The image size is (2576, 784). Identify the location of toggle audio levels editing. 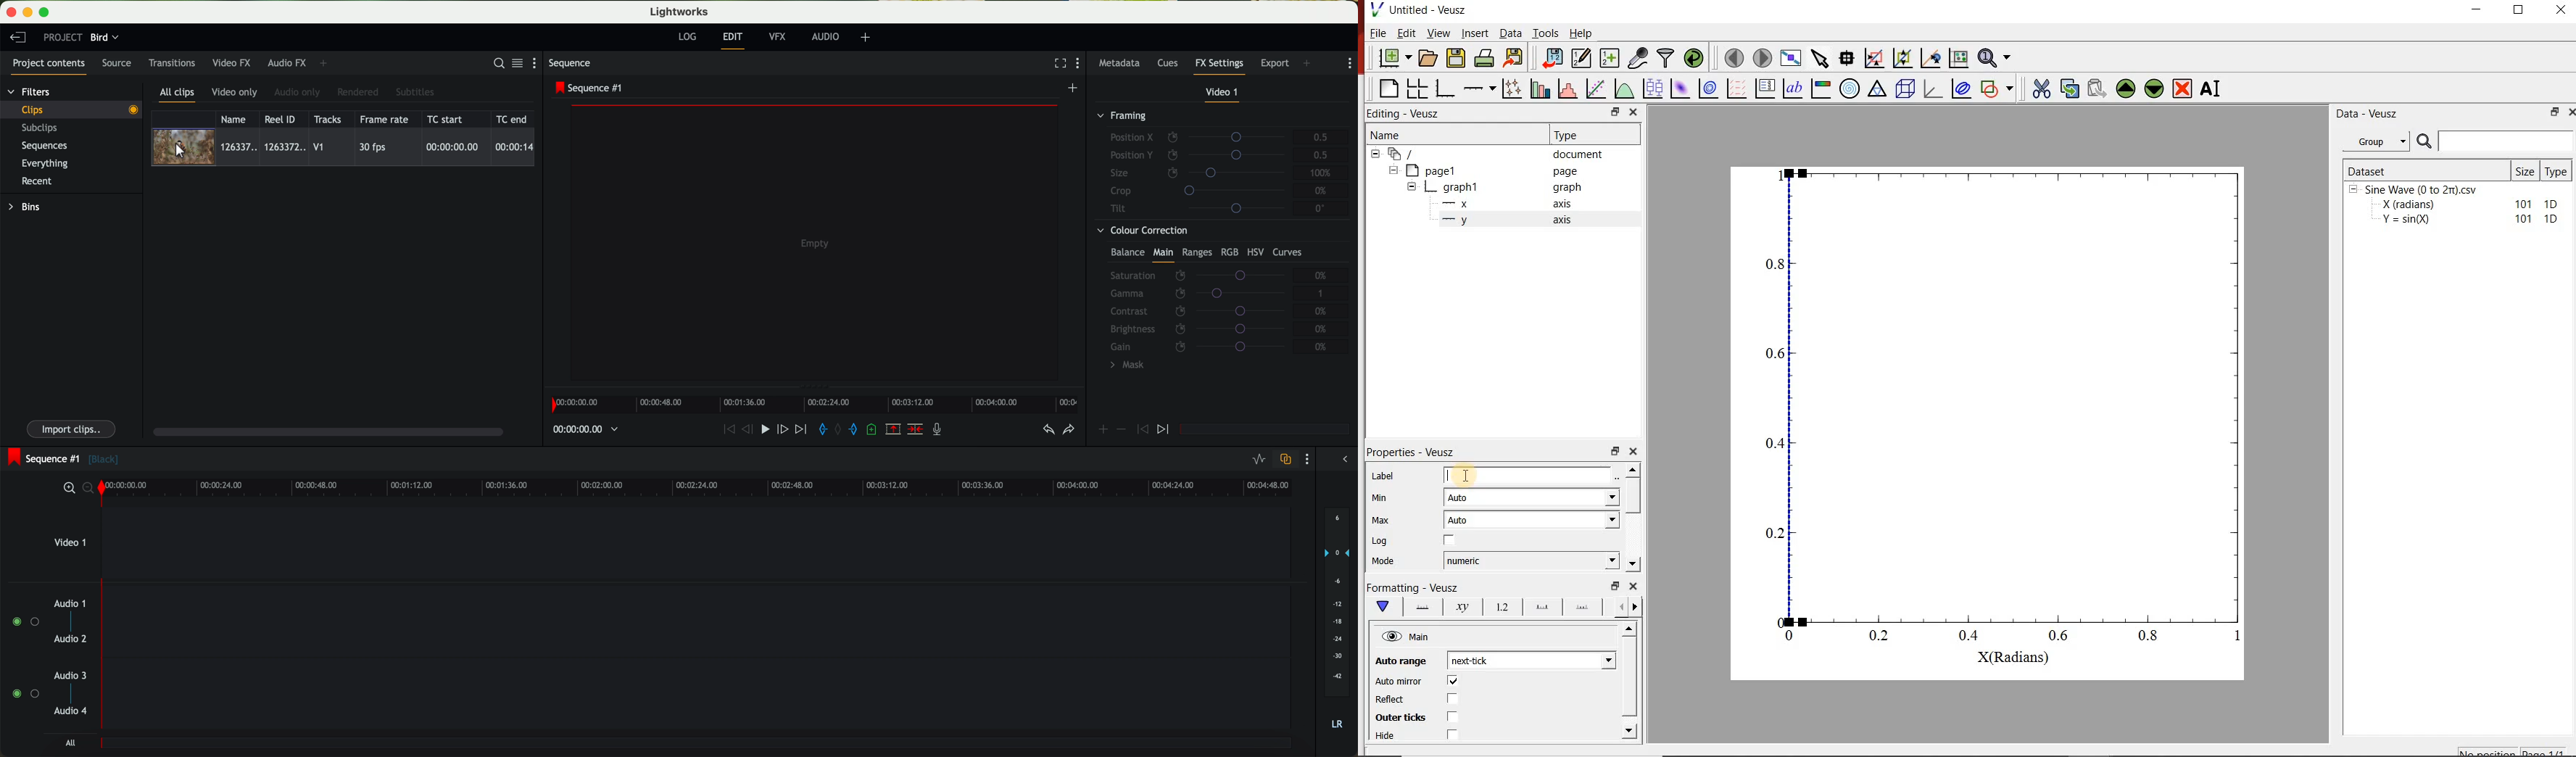
(1259, 461).